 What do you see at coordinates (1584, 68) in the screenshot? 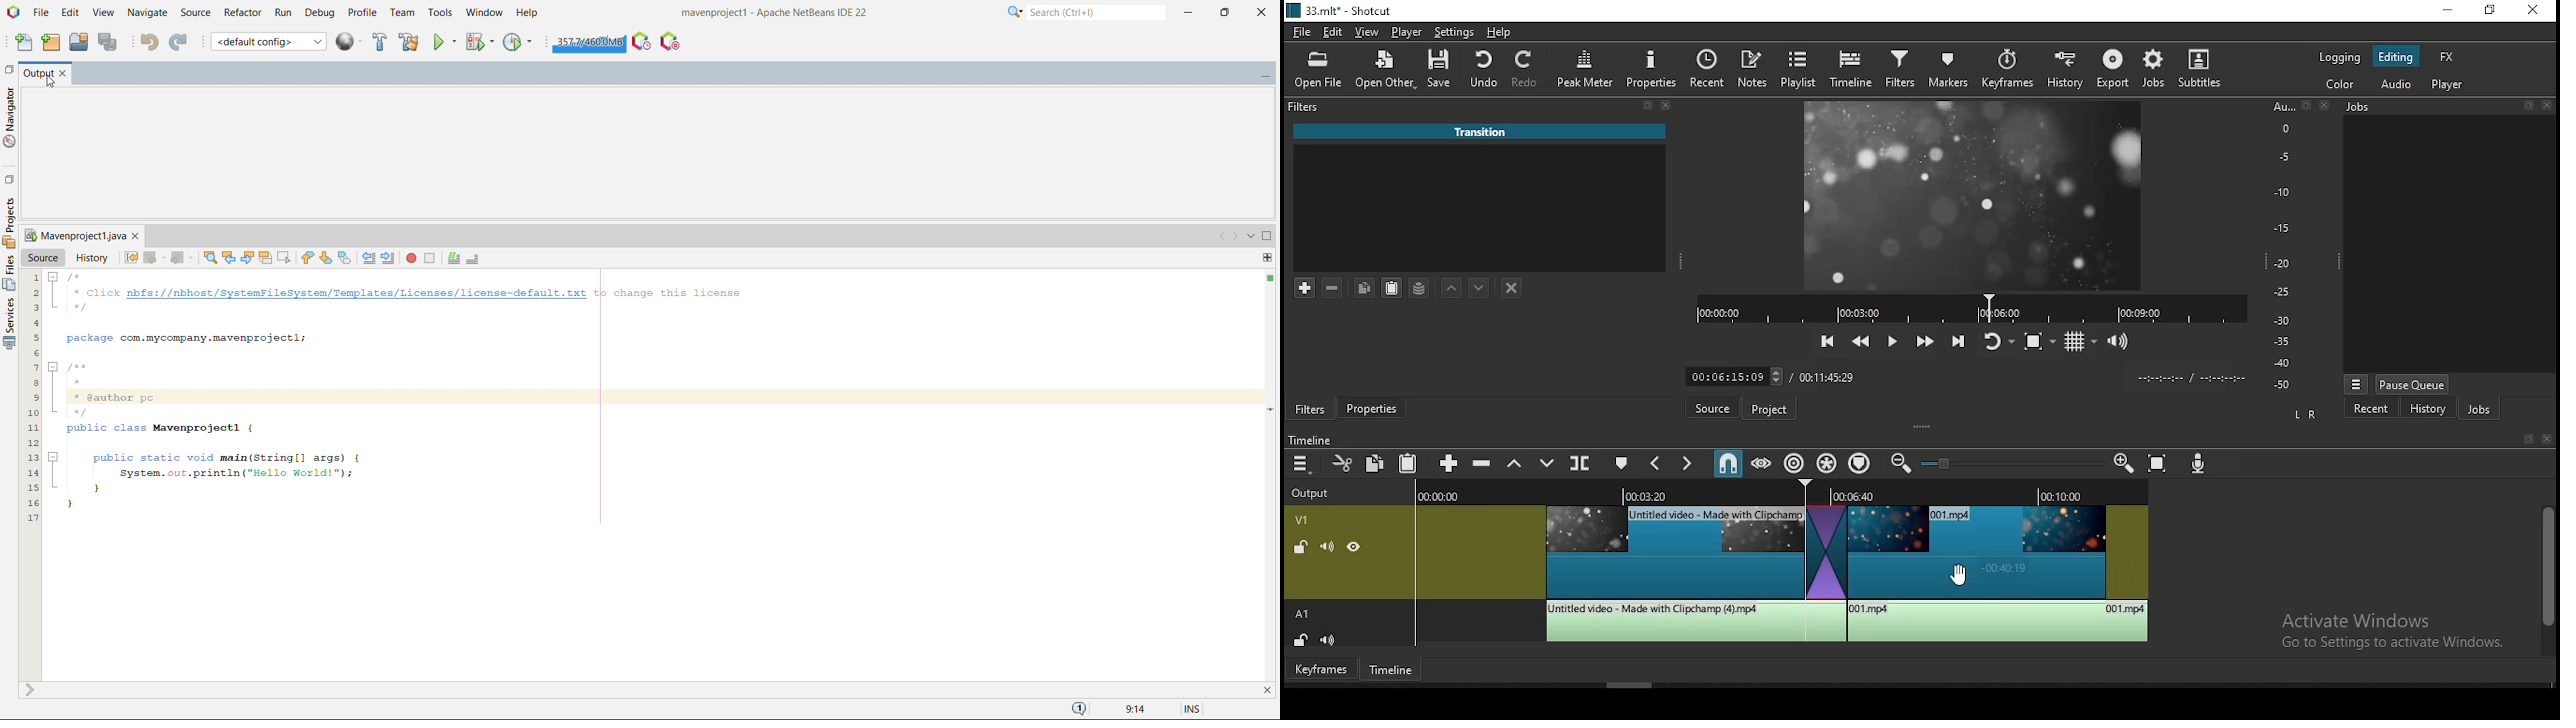
I see `peak meter` at bounding box center [1584, 68].